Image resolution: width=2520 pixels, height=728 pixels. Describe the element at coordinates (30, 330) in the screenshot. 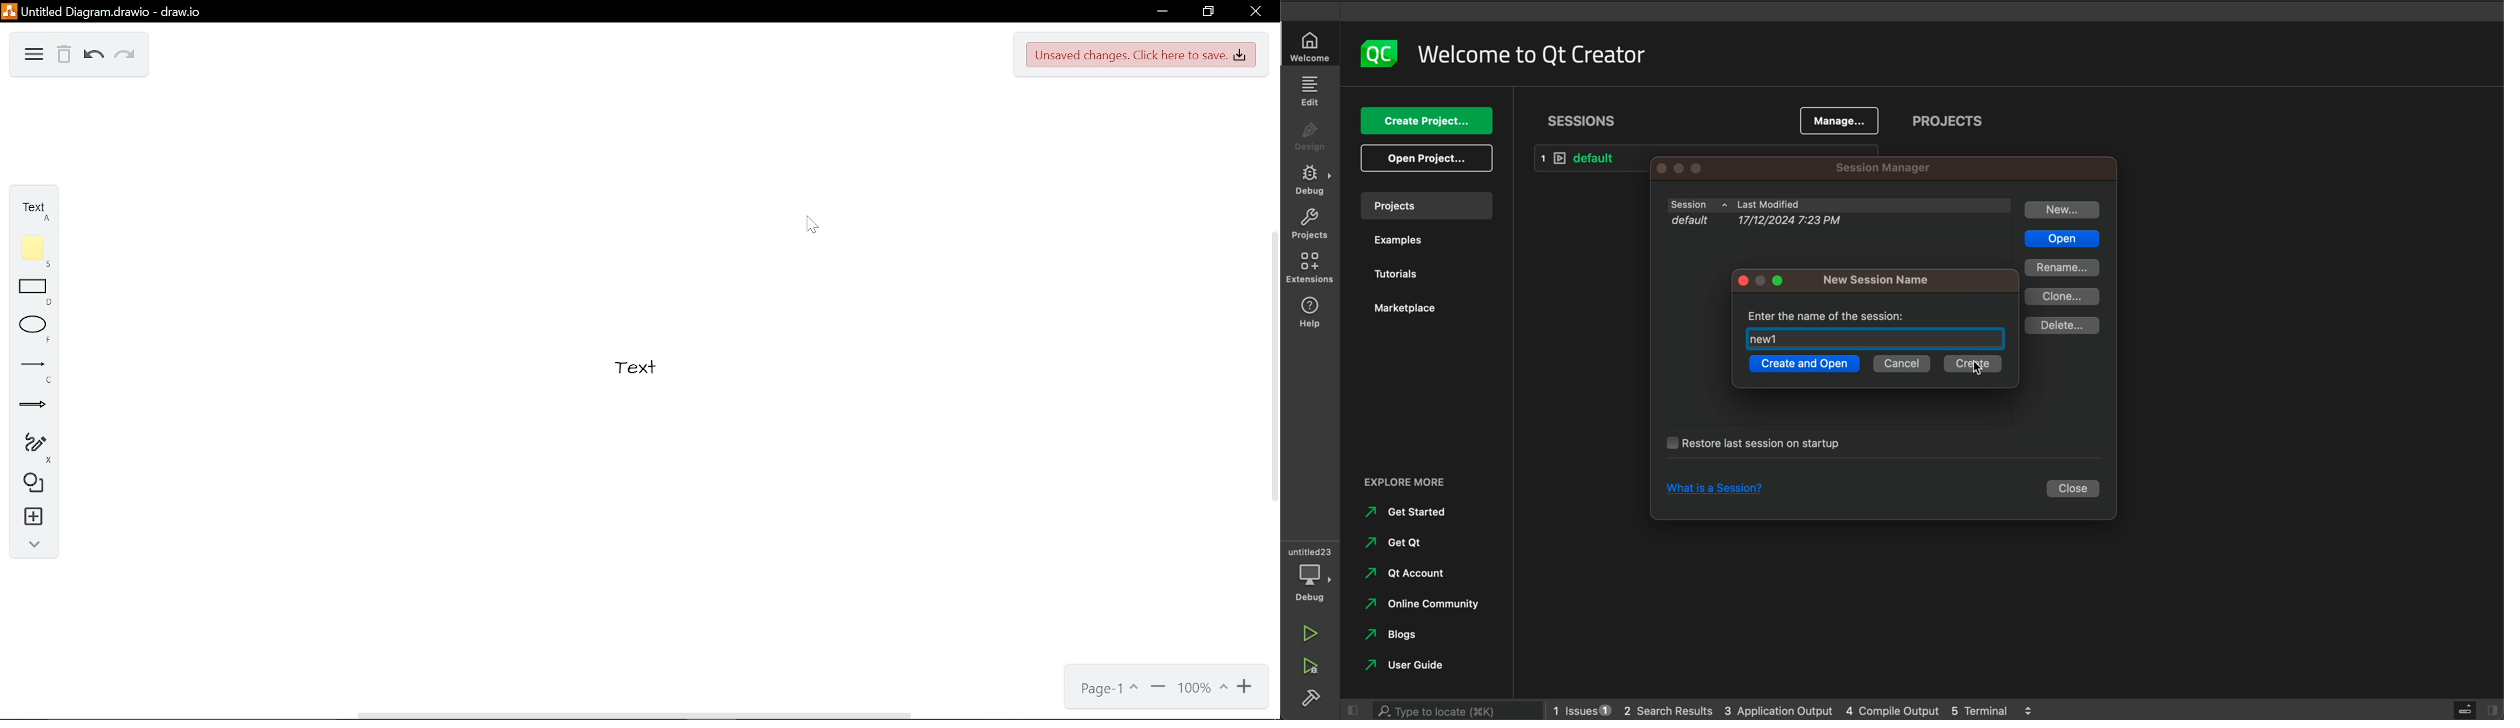

I see `Ellipse` at that location.